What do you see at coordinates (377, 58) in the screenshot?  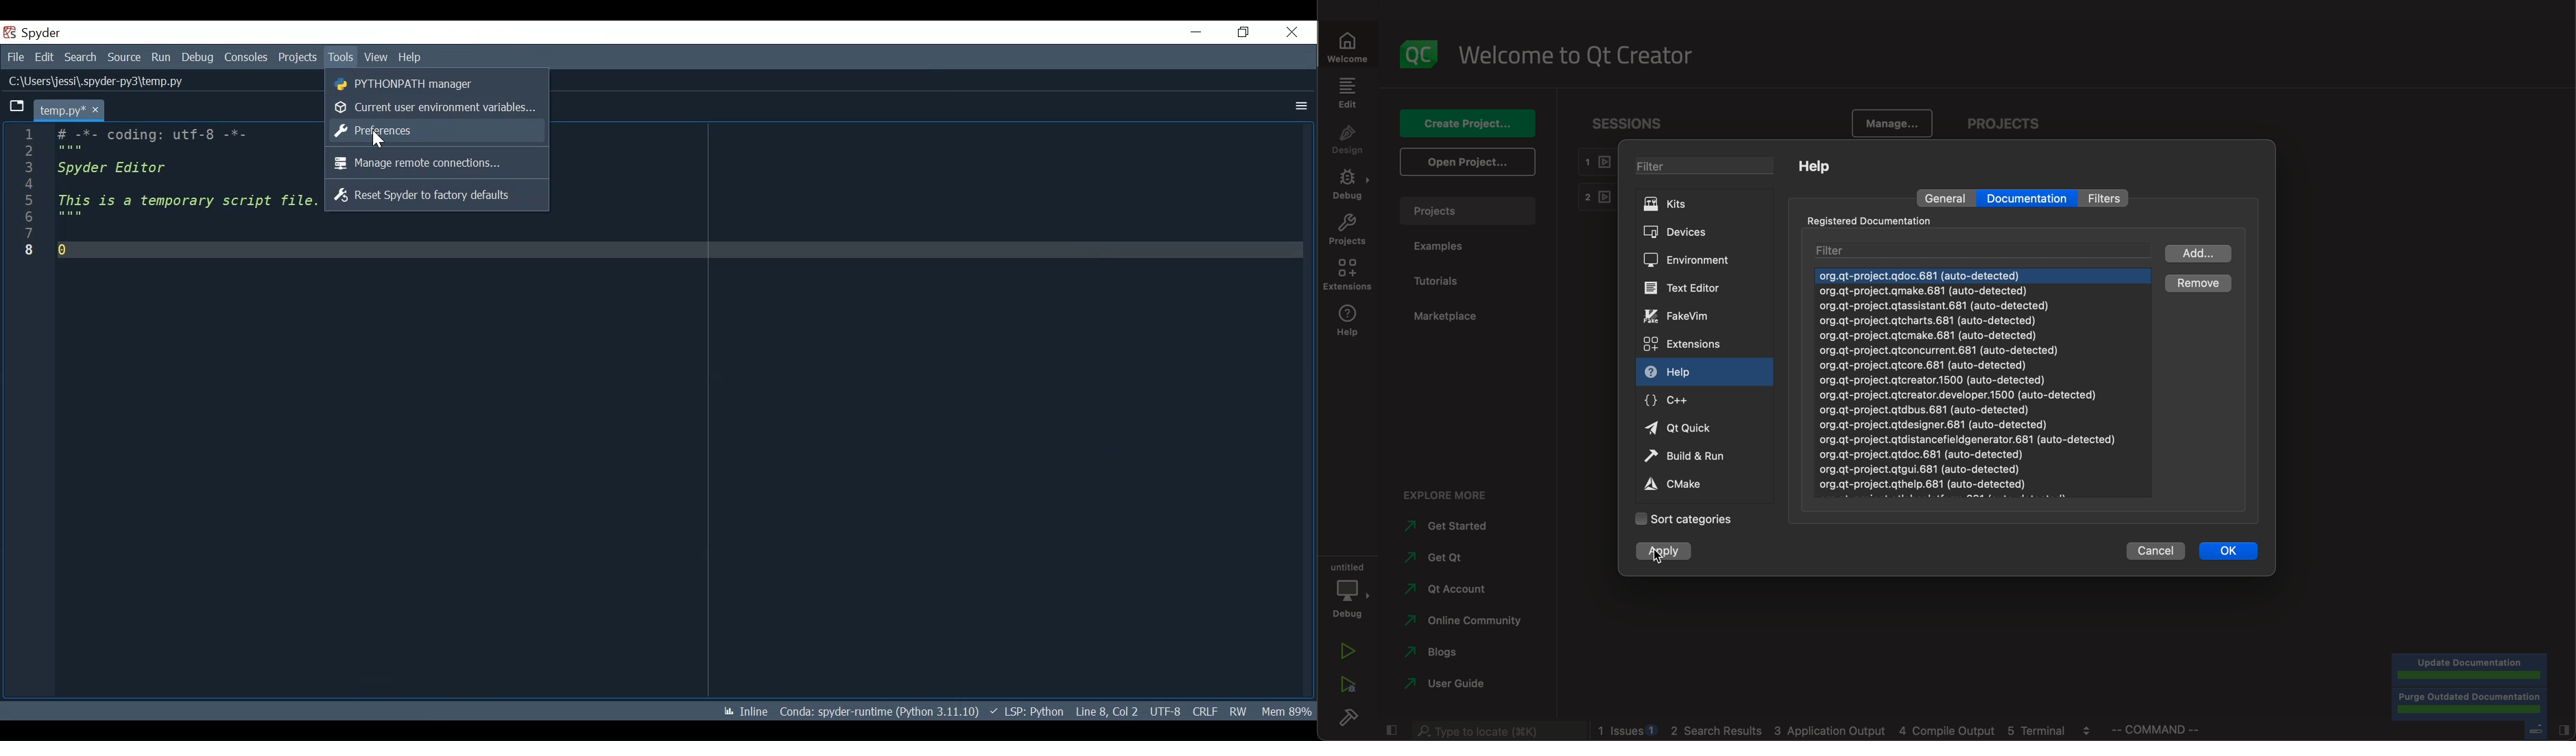 I see `View` at bounding box center [377, 58].